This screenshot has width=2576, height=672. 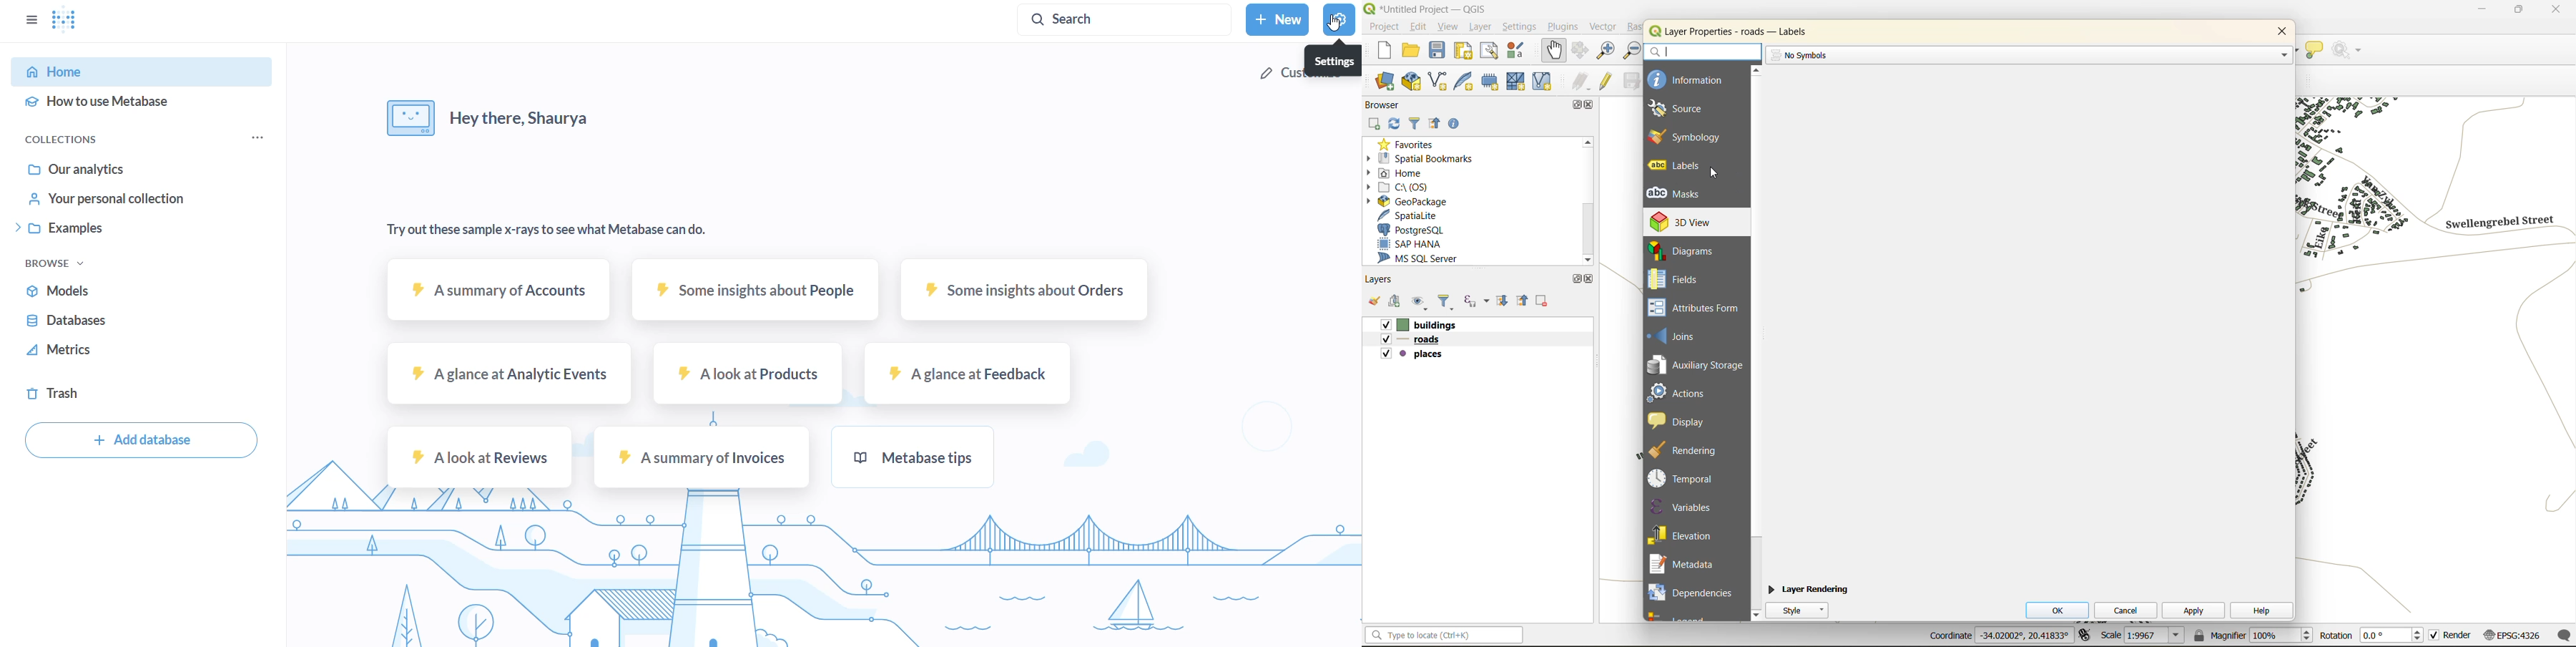 I want to click on Some insights about Orders, so click(x=1026, y=288).